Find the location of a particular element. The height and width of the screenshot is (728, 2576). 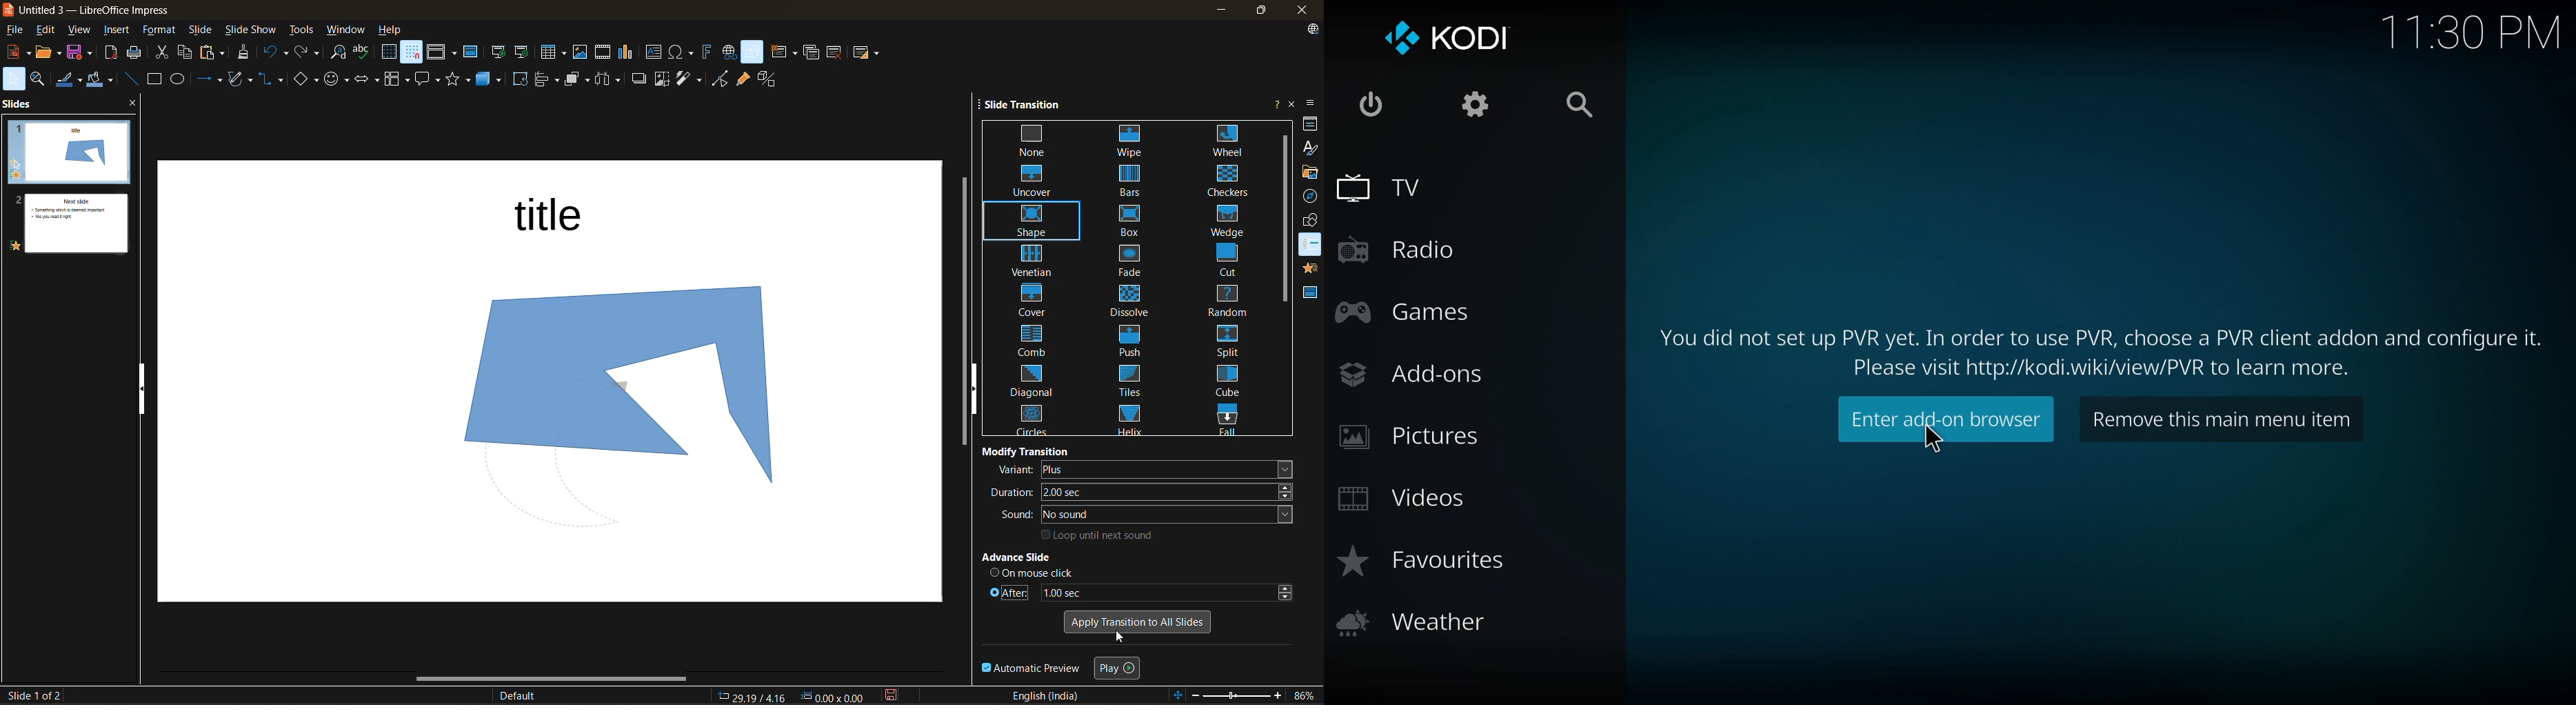

apply transition to all slides is located at coordinates (1136, 620).